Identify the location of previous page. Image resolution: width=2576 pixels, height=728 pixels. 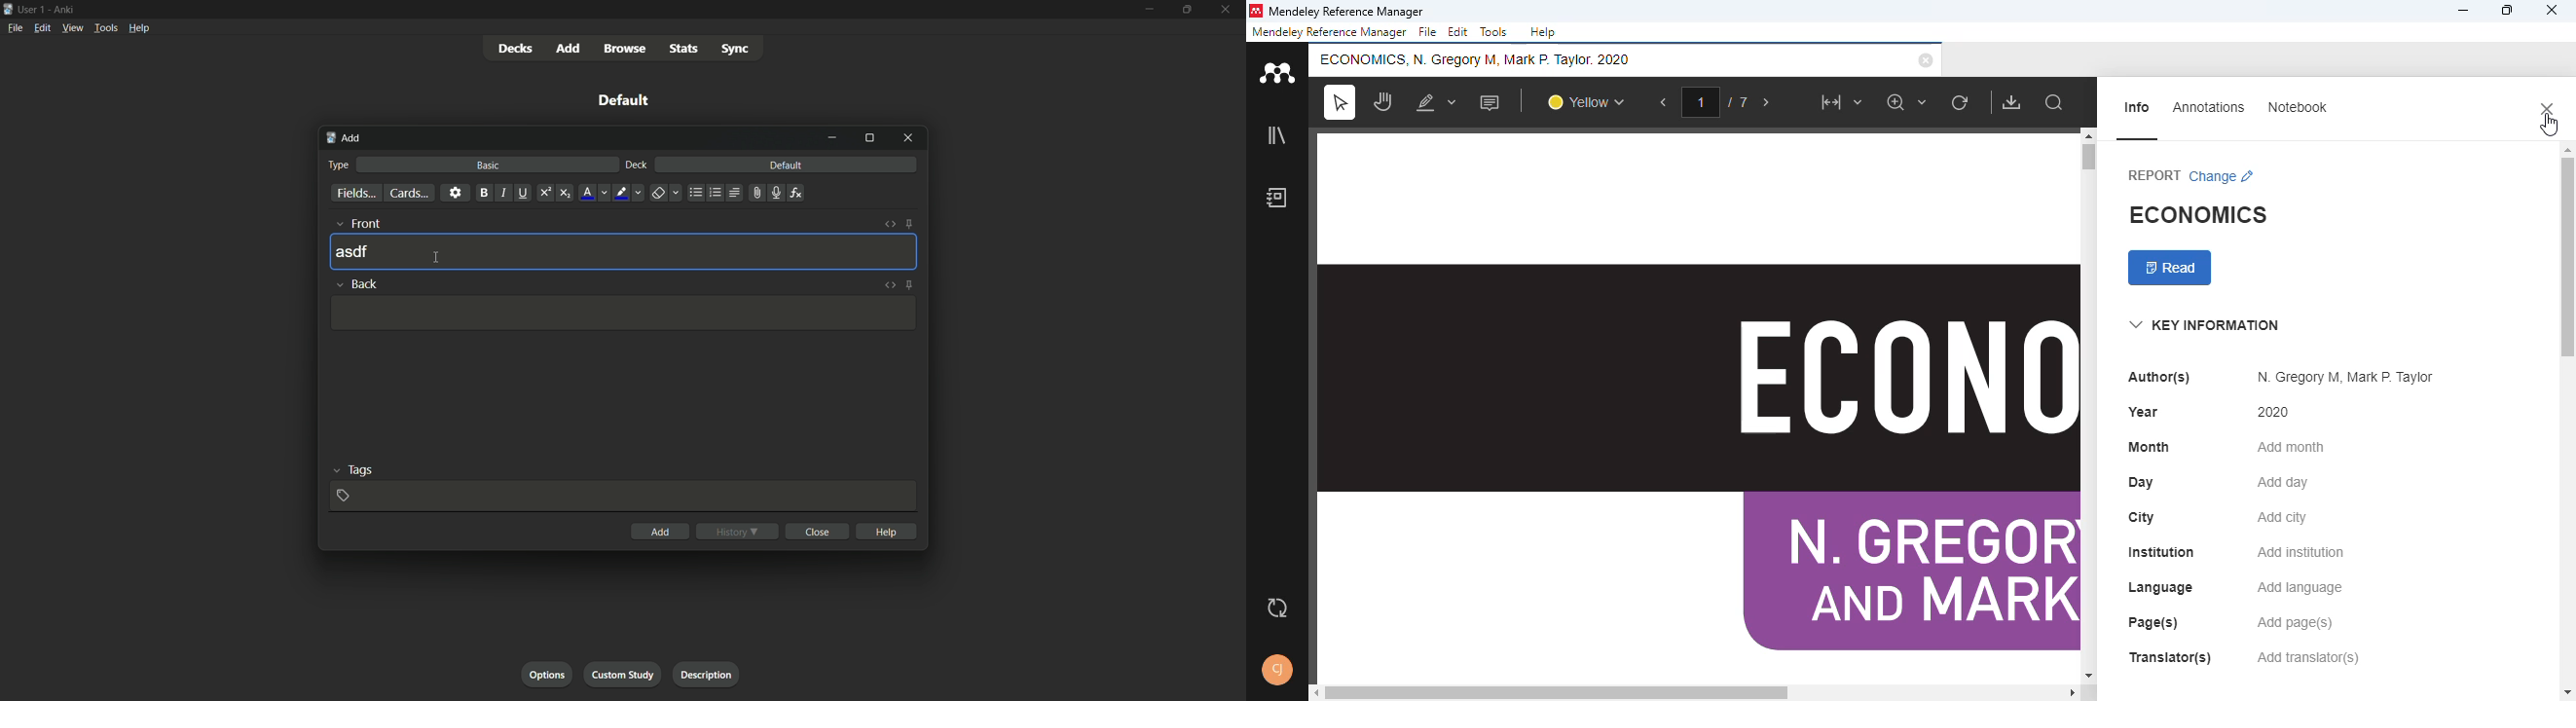
(1665, 102).